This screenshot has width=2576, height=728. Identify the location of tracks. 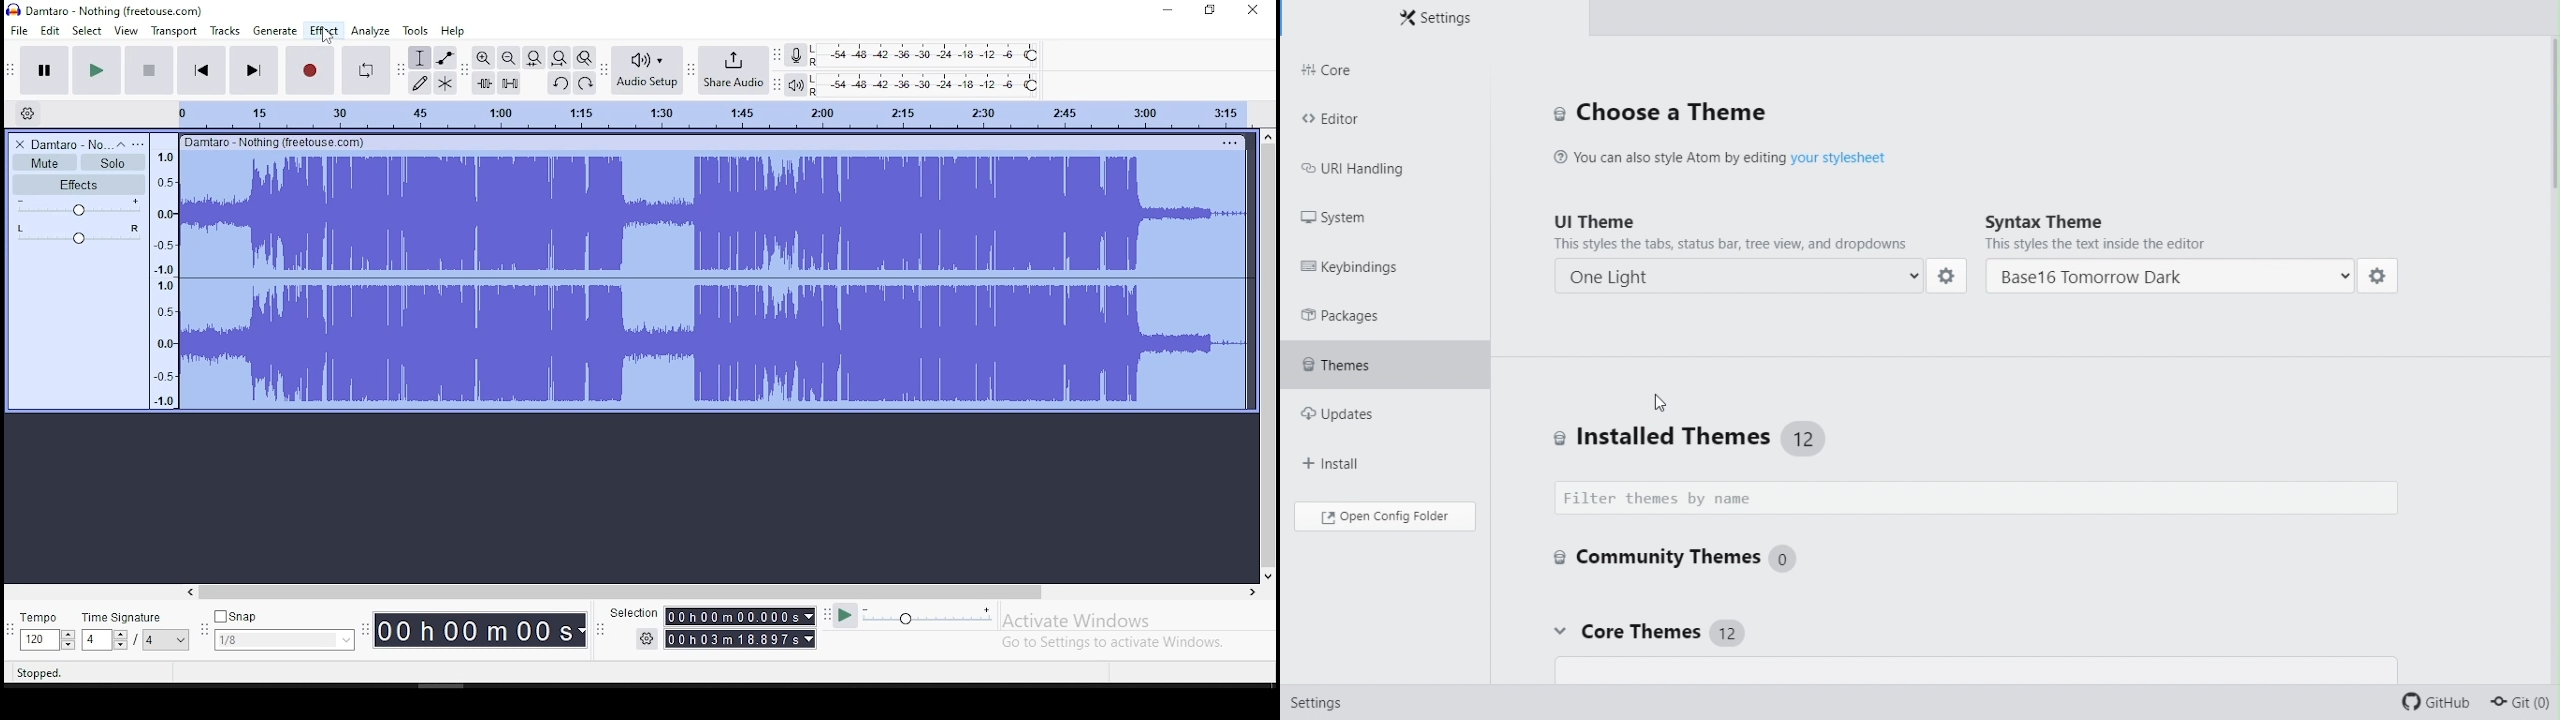
(224, 31).